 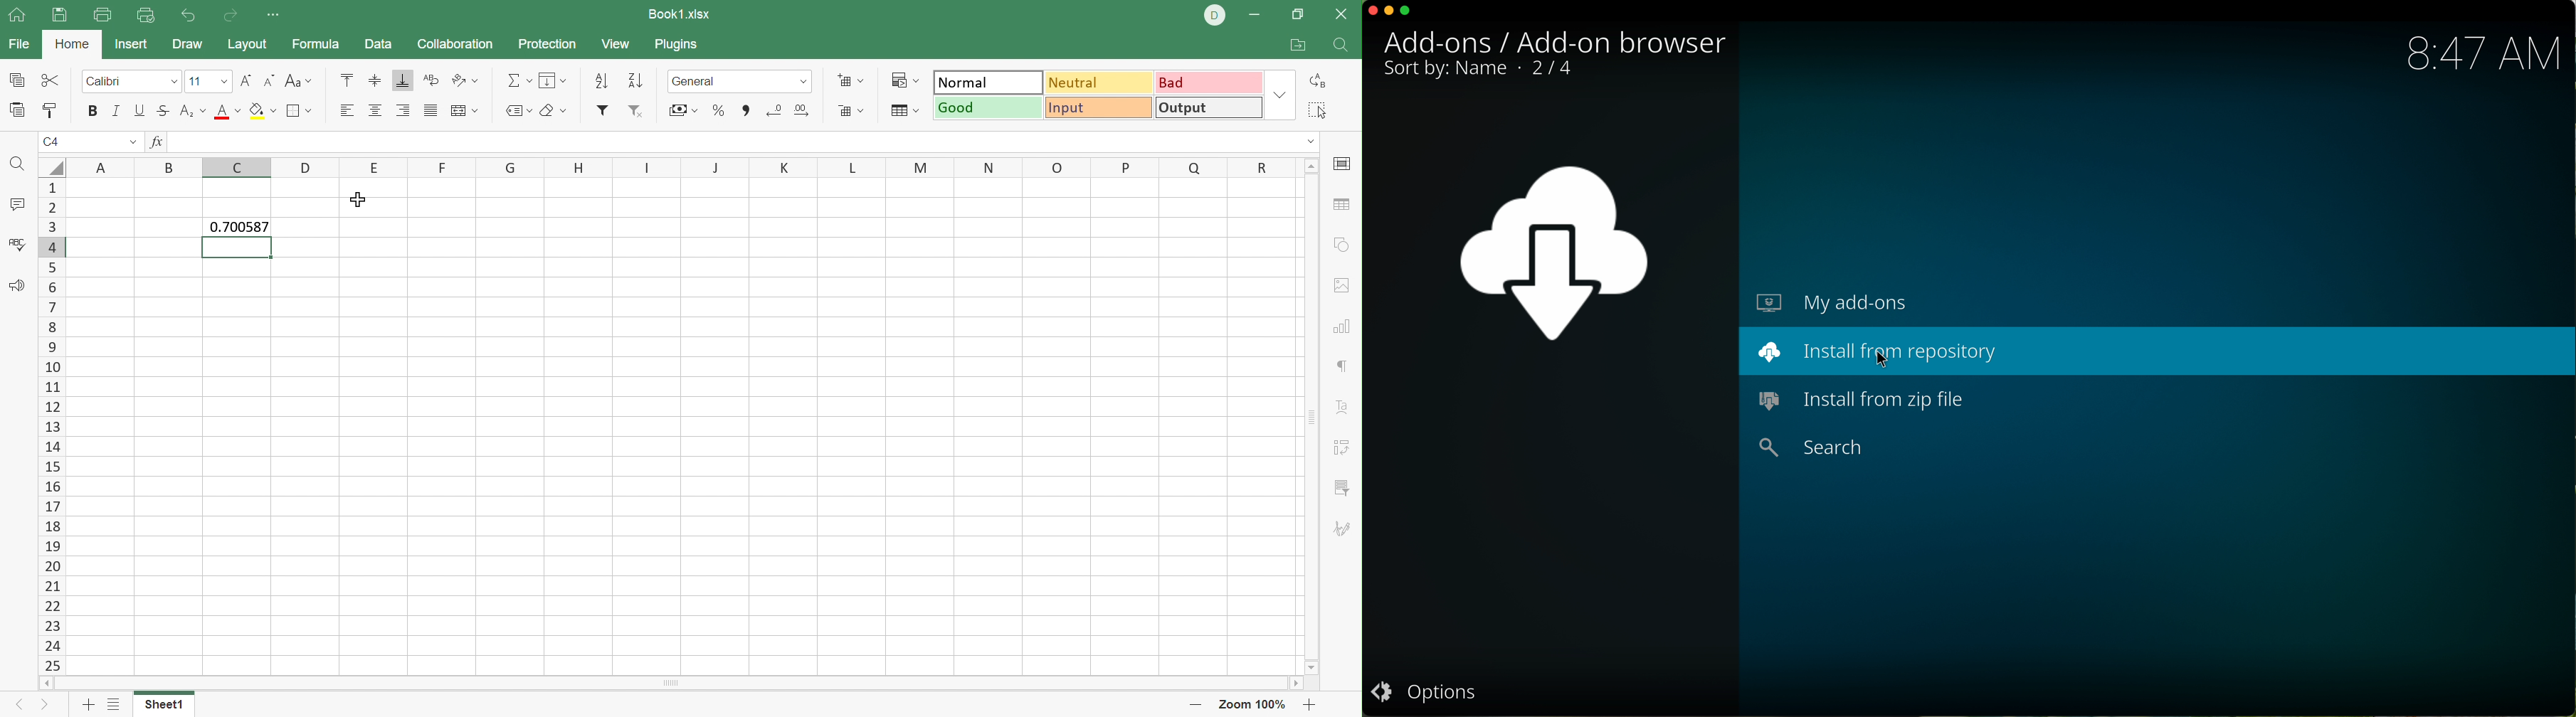 I want to click on Signature settings, so click(x=1345, y=532).